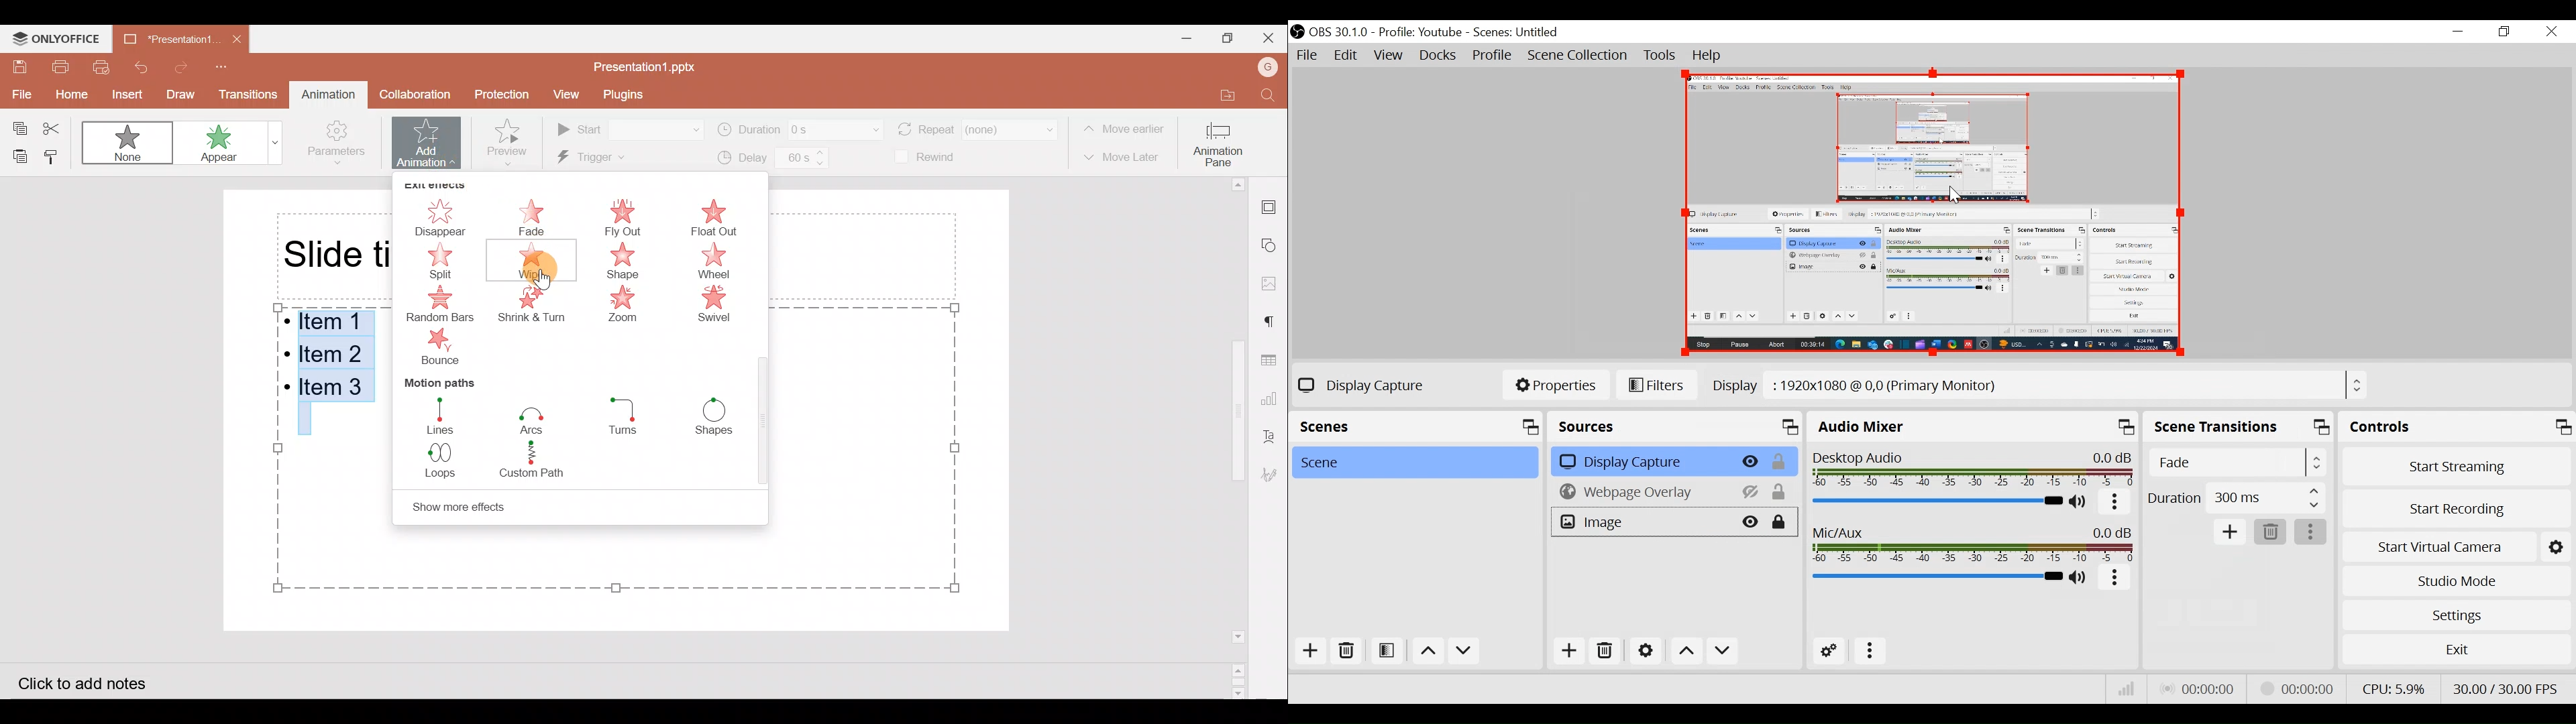  What do you see at coordinates (979, 127) in the screenshot?
I see `Repeat` at bounding box center [979, 127].